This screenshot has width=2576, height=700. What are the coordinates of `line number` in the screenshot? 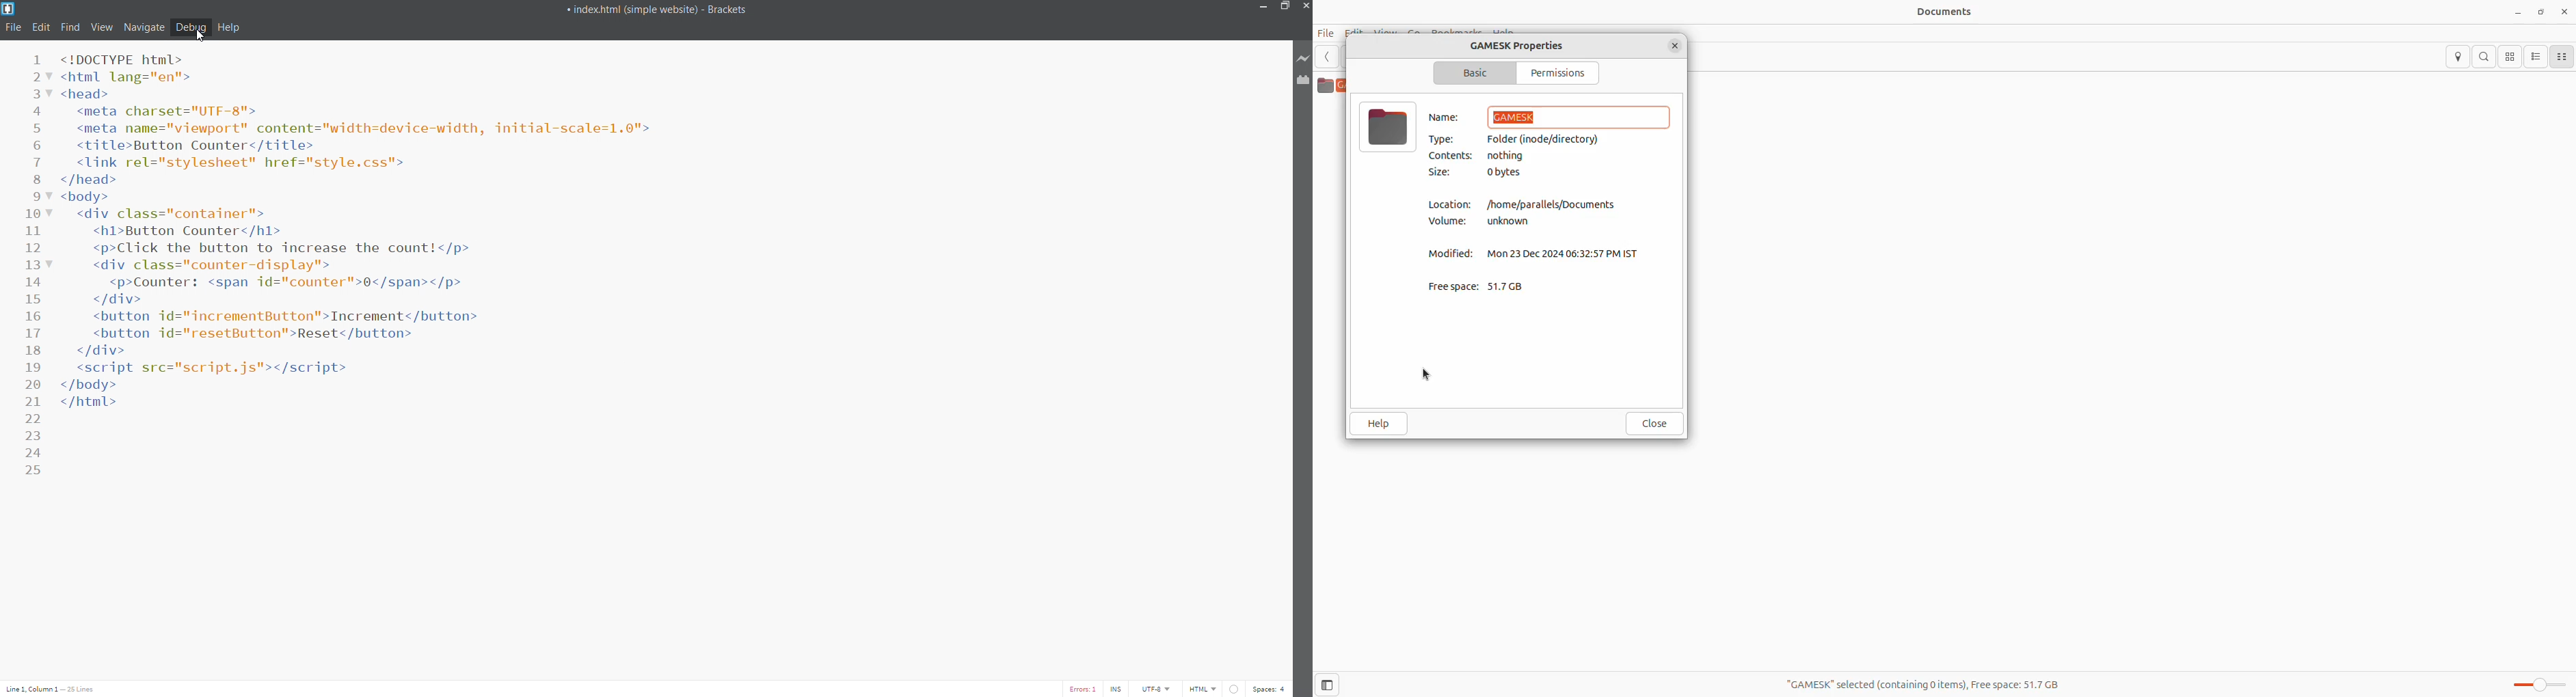 It's located at (31, 267).